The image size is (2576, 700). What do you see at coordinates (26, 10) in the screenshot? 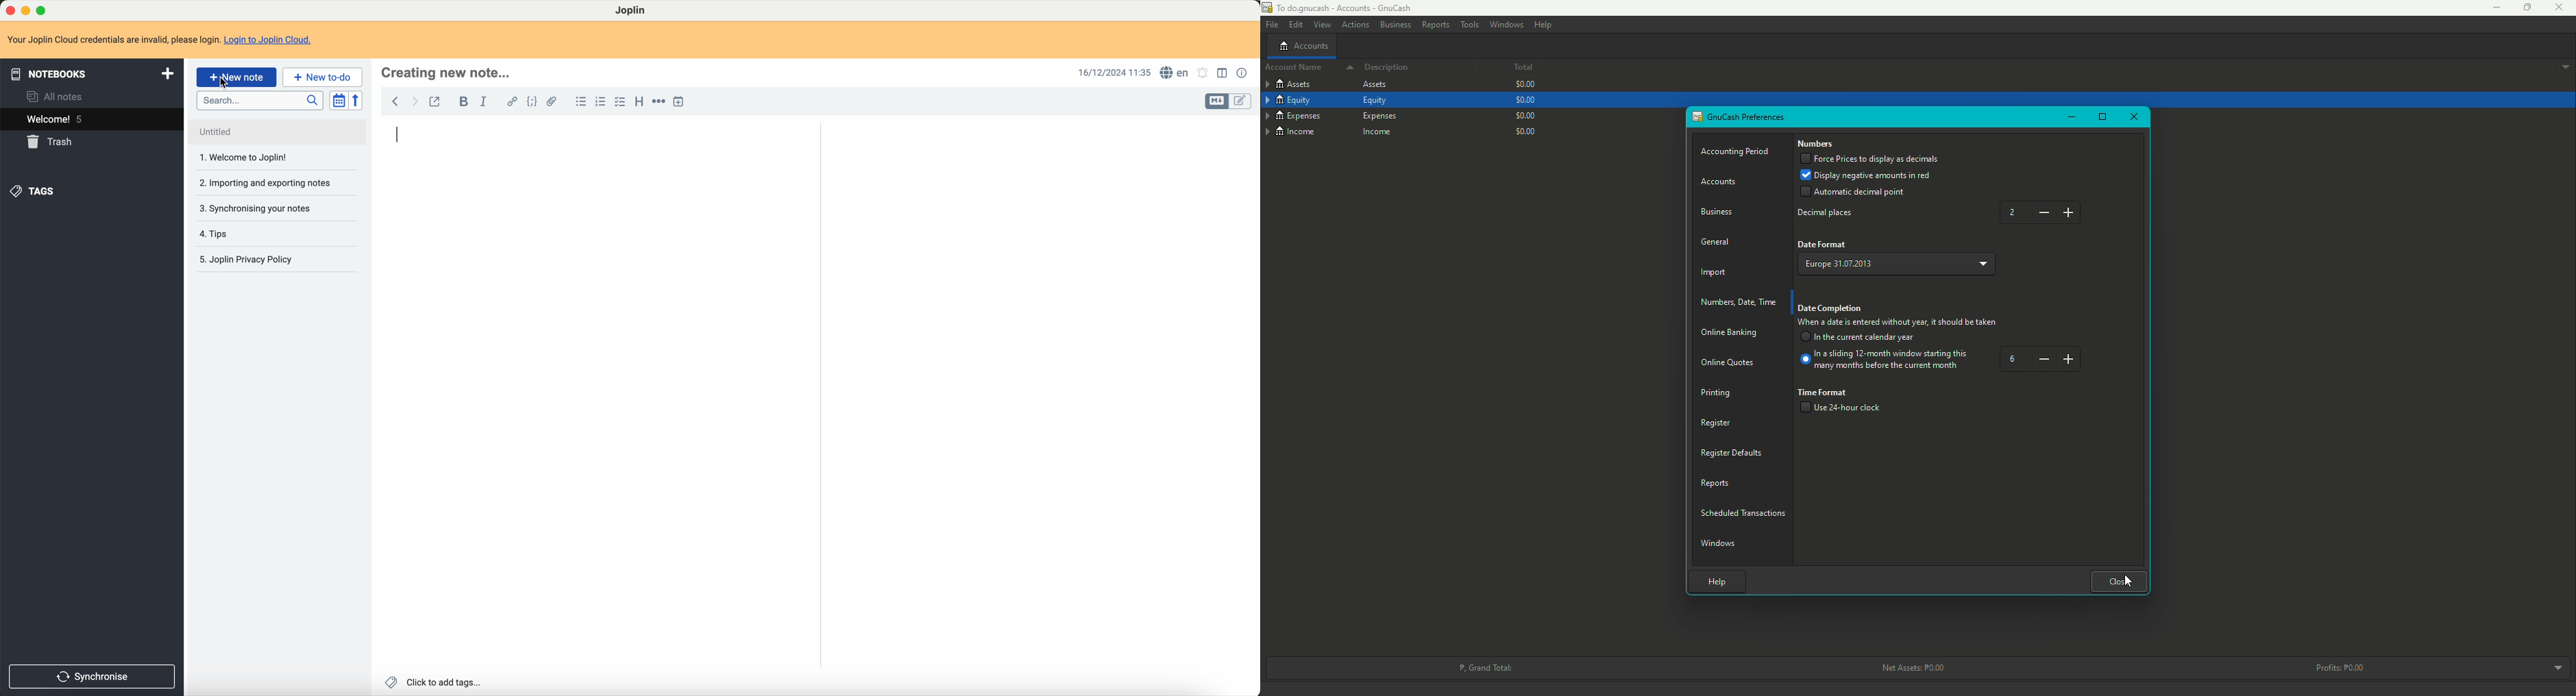
I see `minimize` at bounding box center [26, 10].